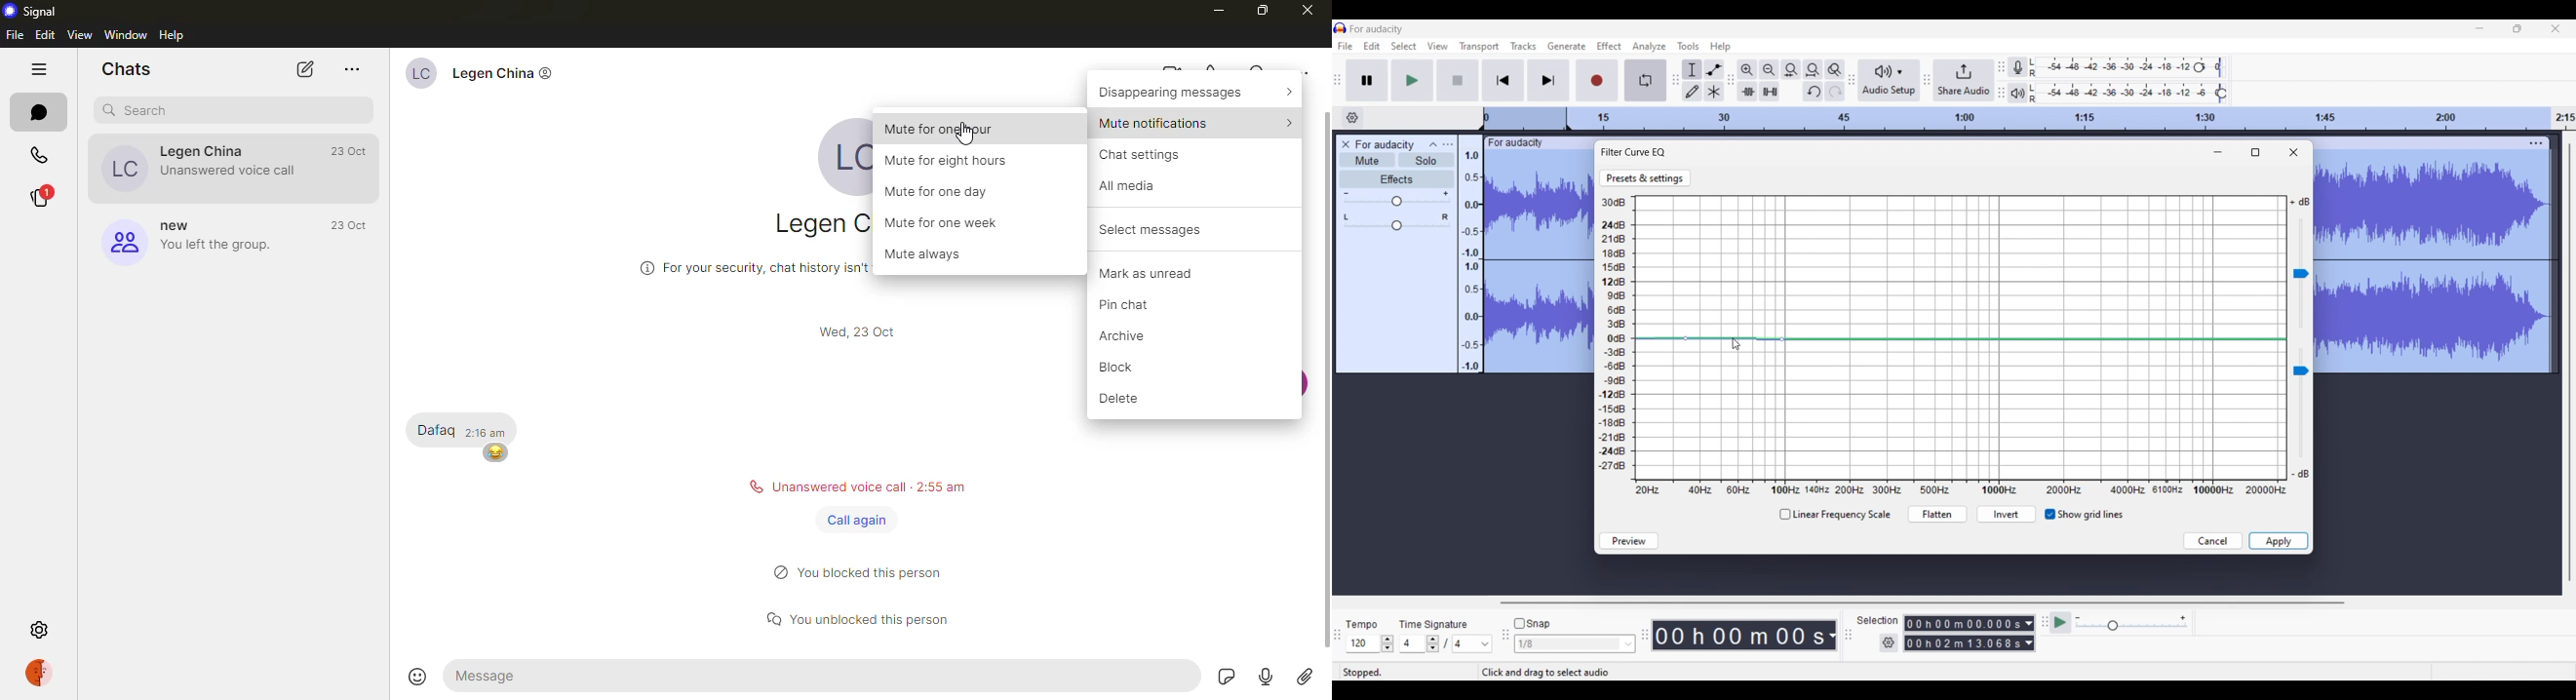 This screenshot has width=2576, height=700. What do you see at coordinates (2556, 29) in the screenshot?
I see `Close interface` at bounding box center [2556, 29].